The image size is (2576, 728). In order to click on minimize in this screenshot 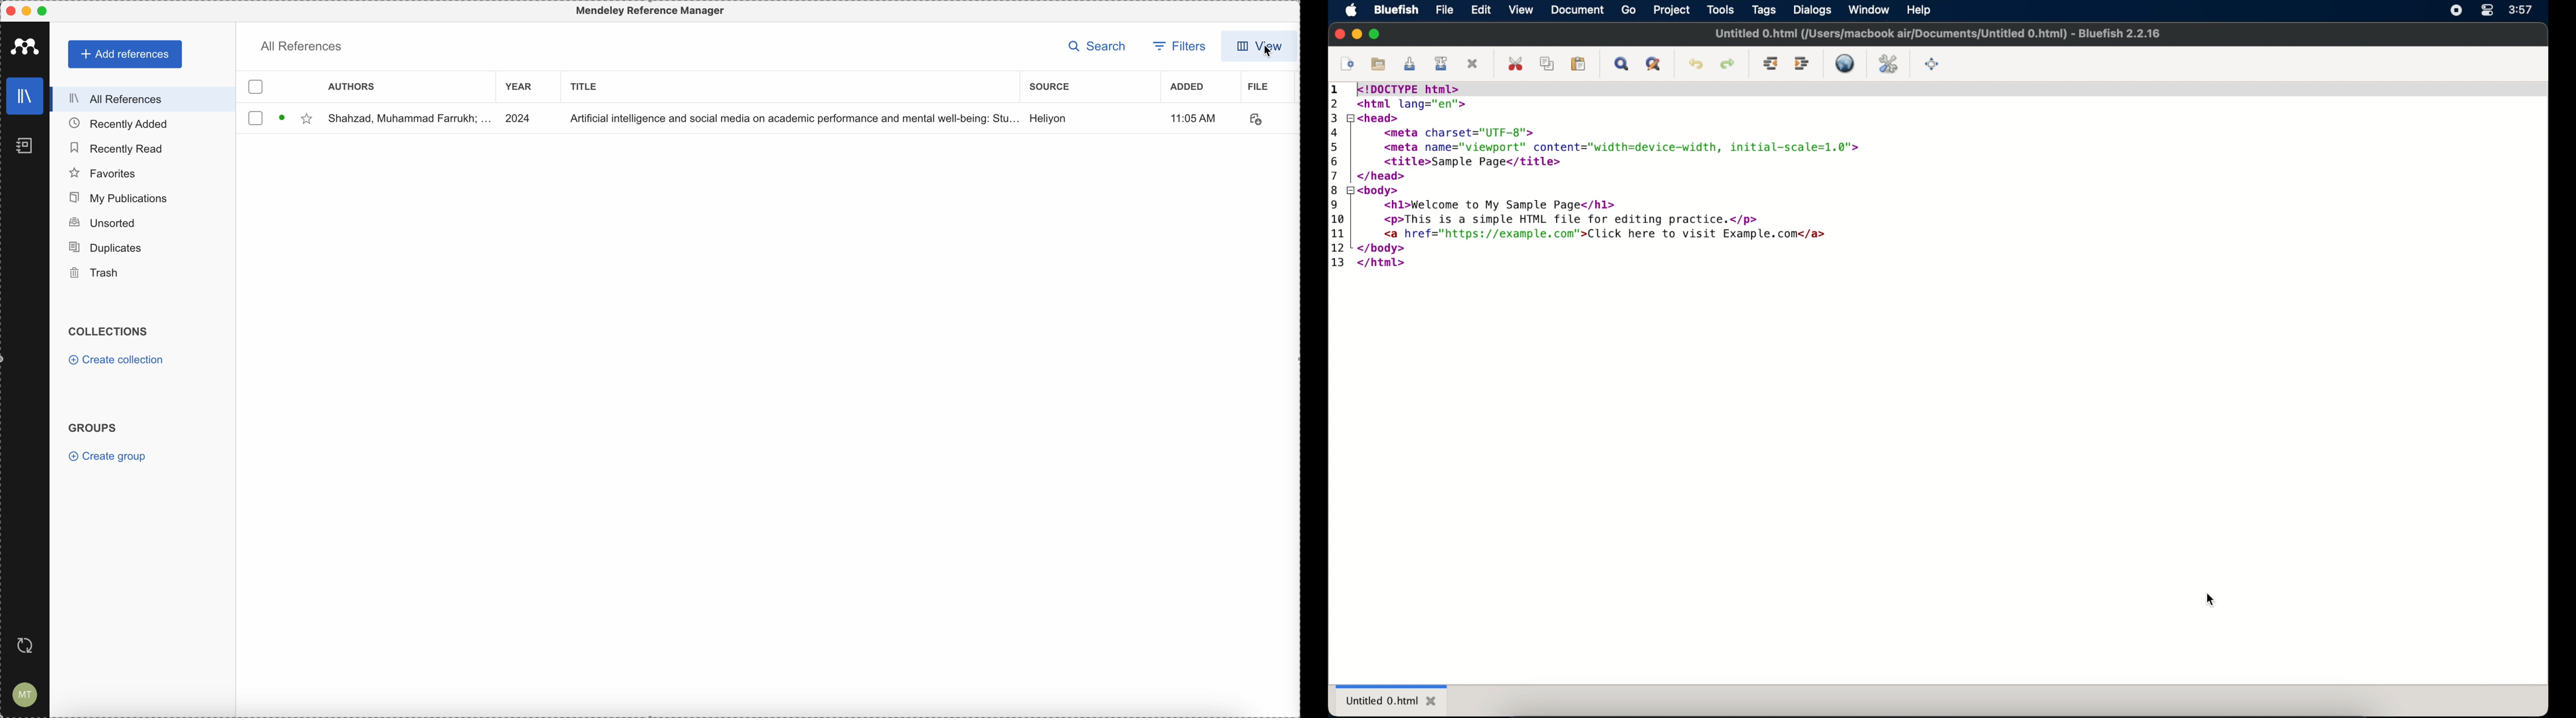, I will do `click(1356, 33)`.